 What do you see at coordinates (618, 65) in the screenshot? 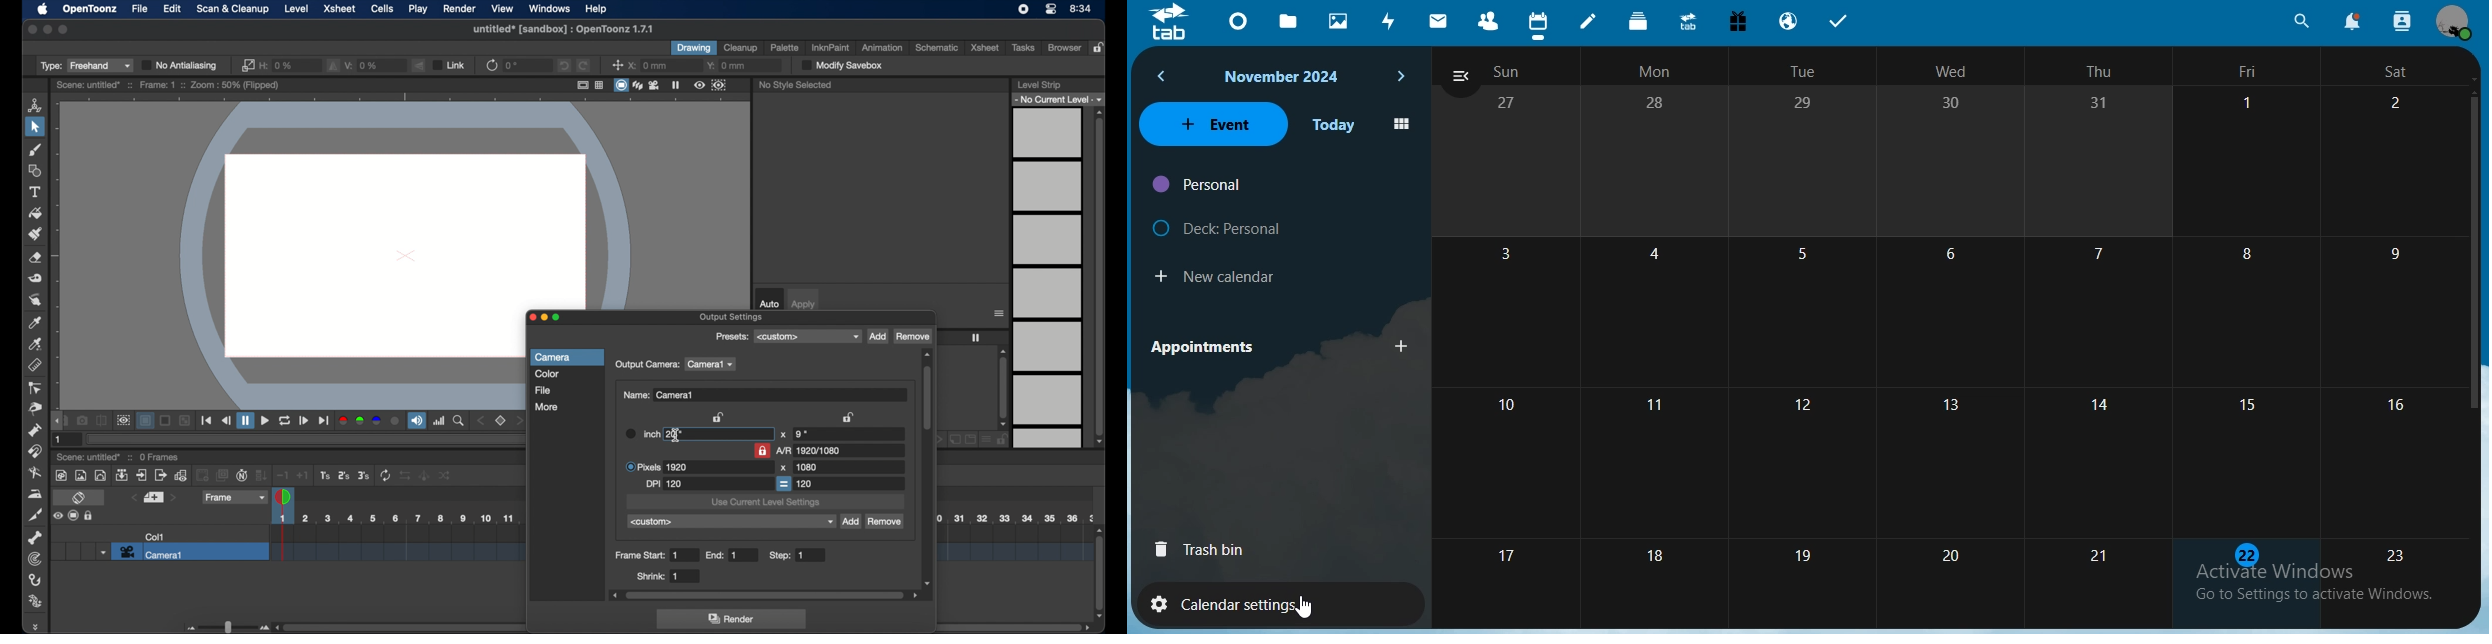
I see `center` at bounding box center [618, 65].